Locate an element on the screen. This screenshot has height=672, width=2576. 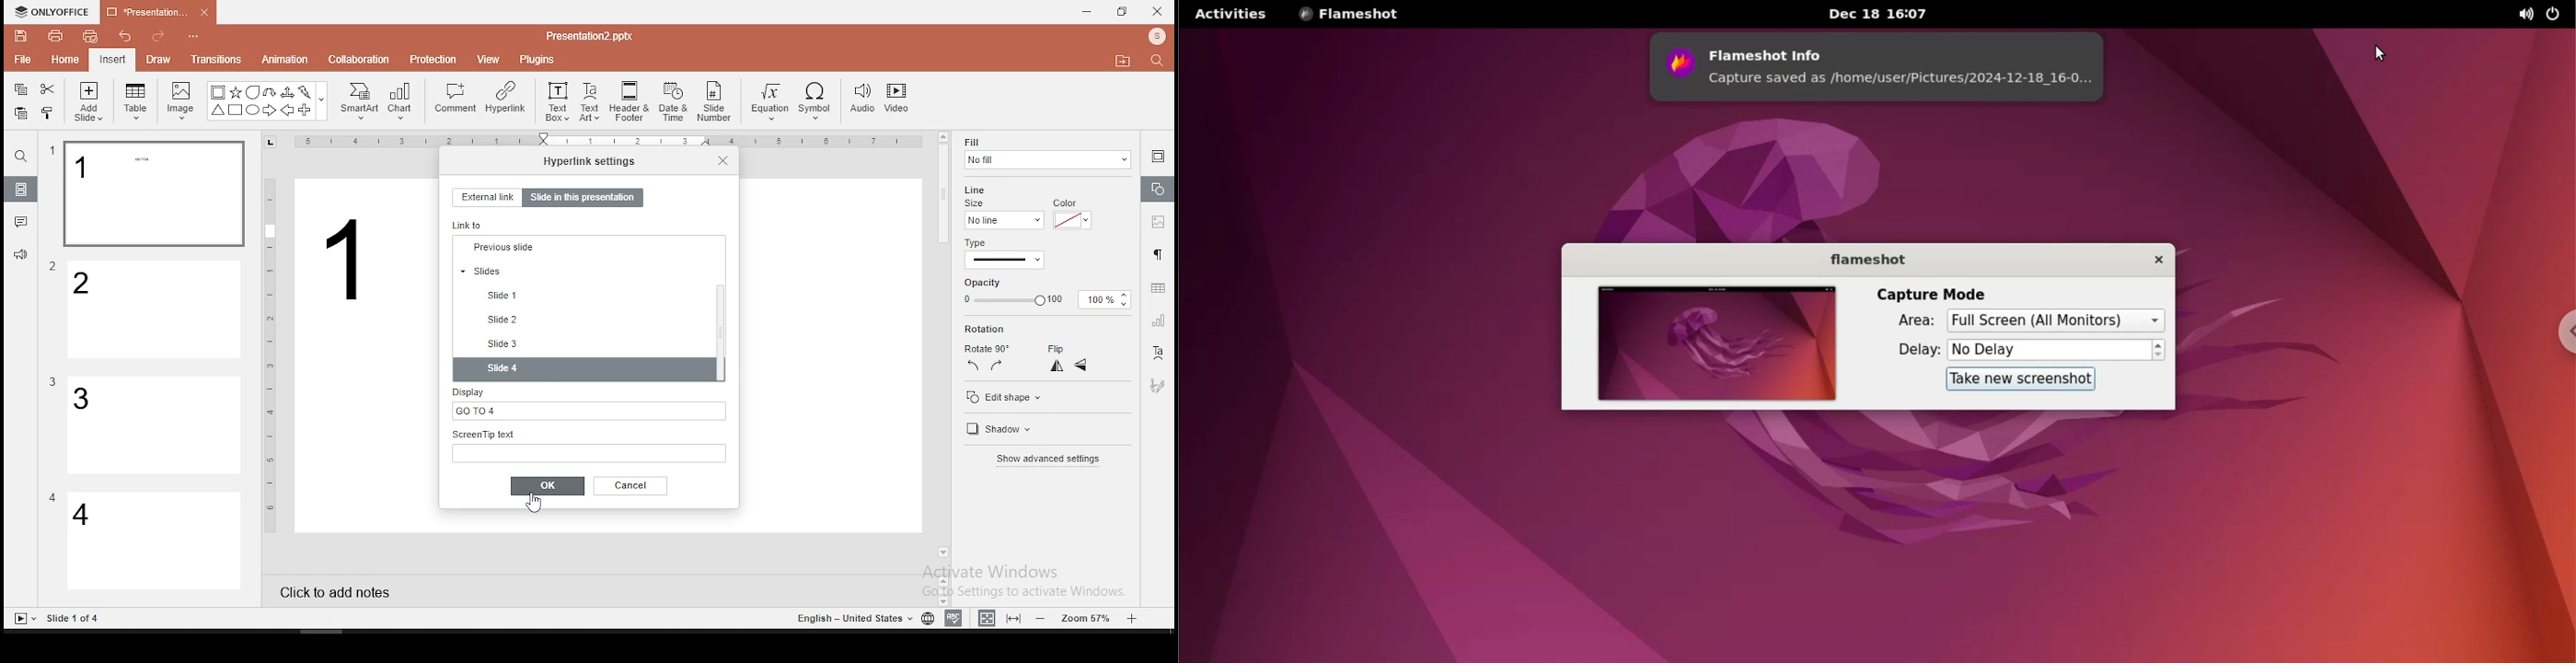
 is located at coordinates (52, 497).